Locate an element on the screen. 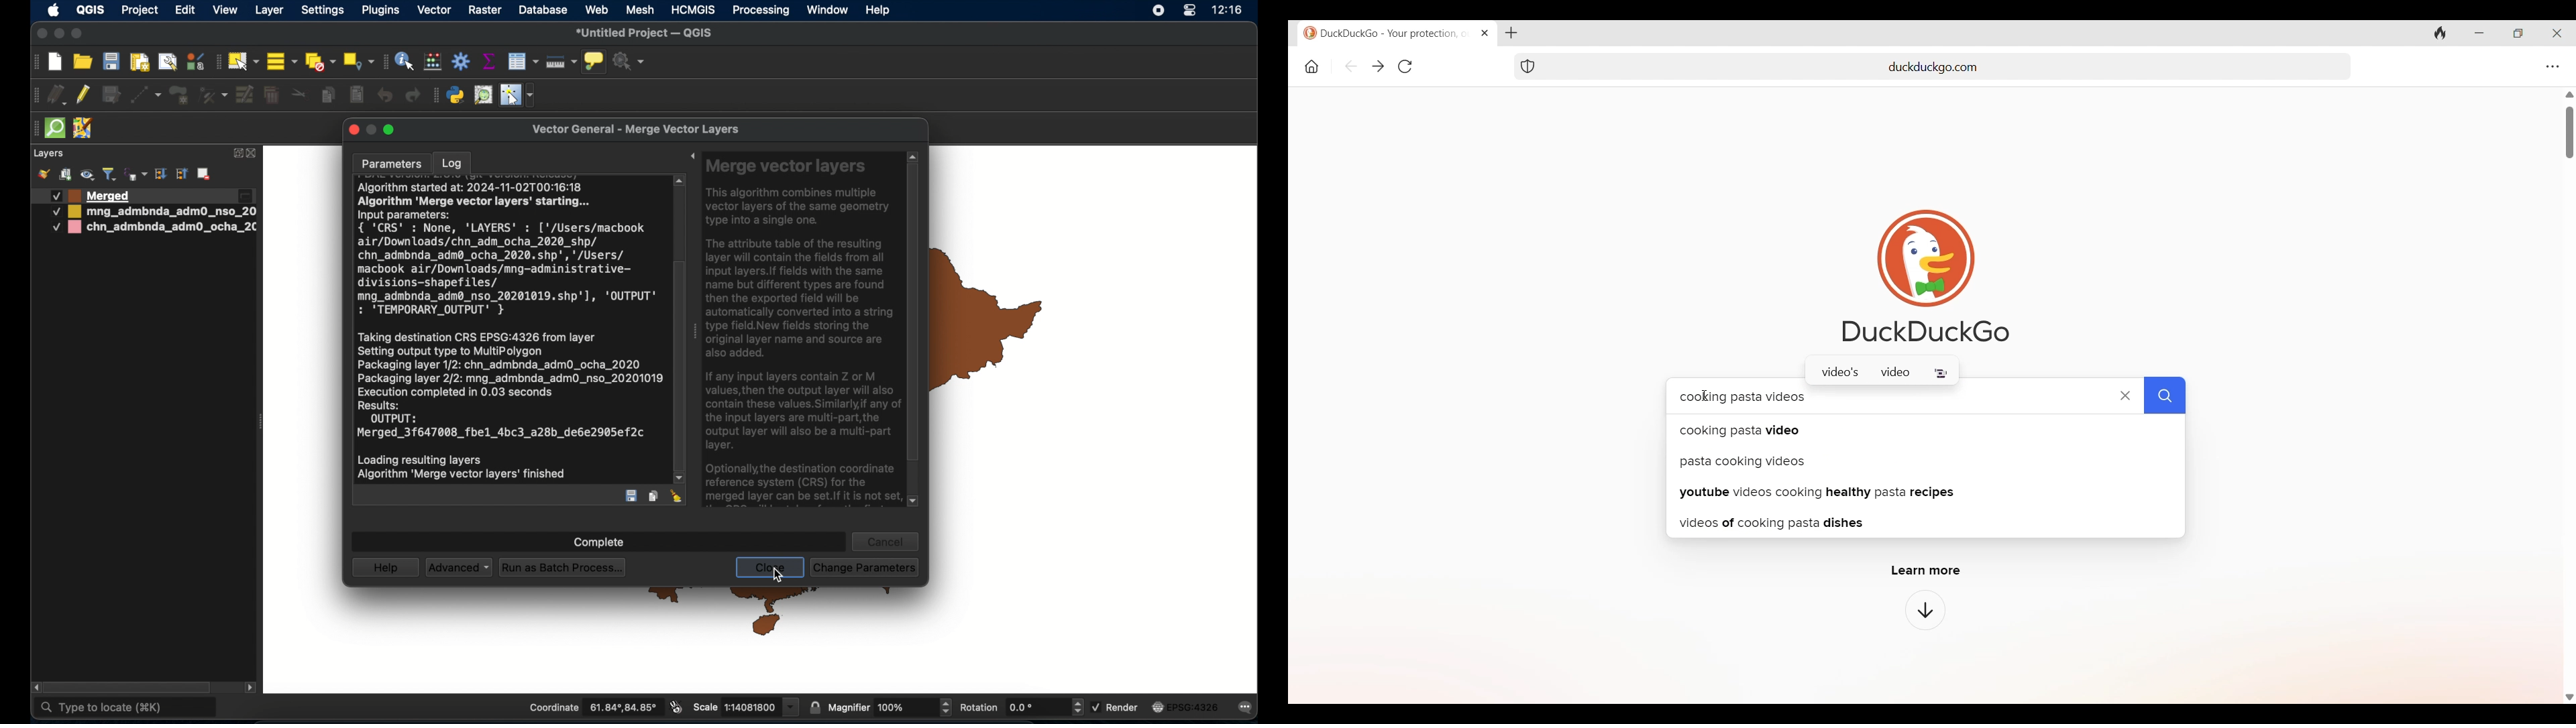 The image size is (2576, 728). Search icon is located at coordinates (2165, 396).